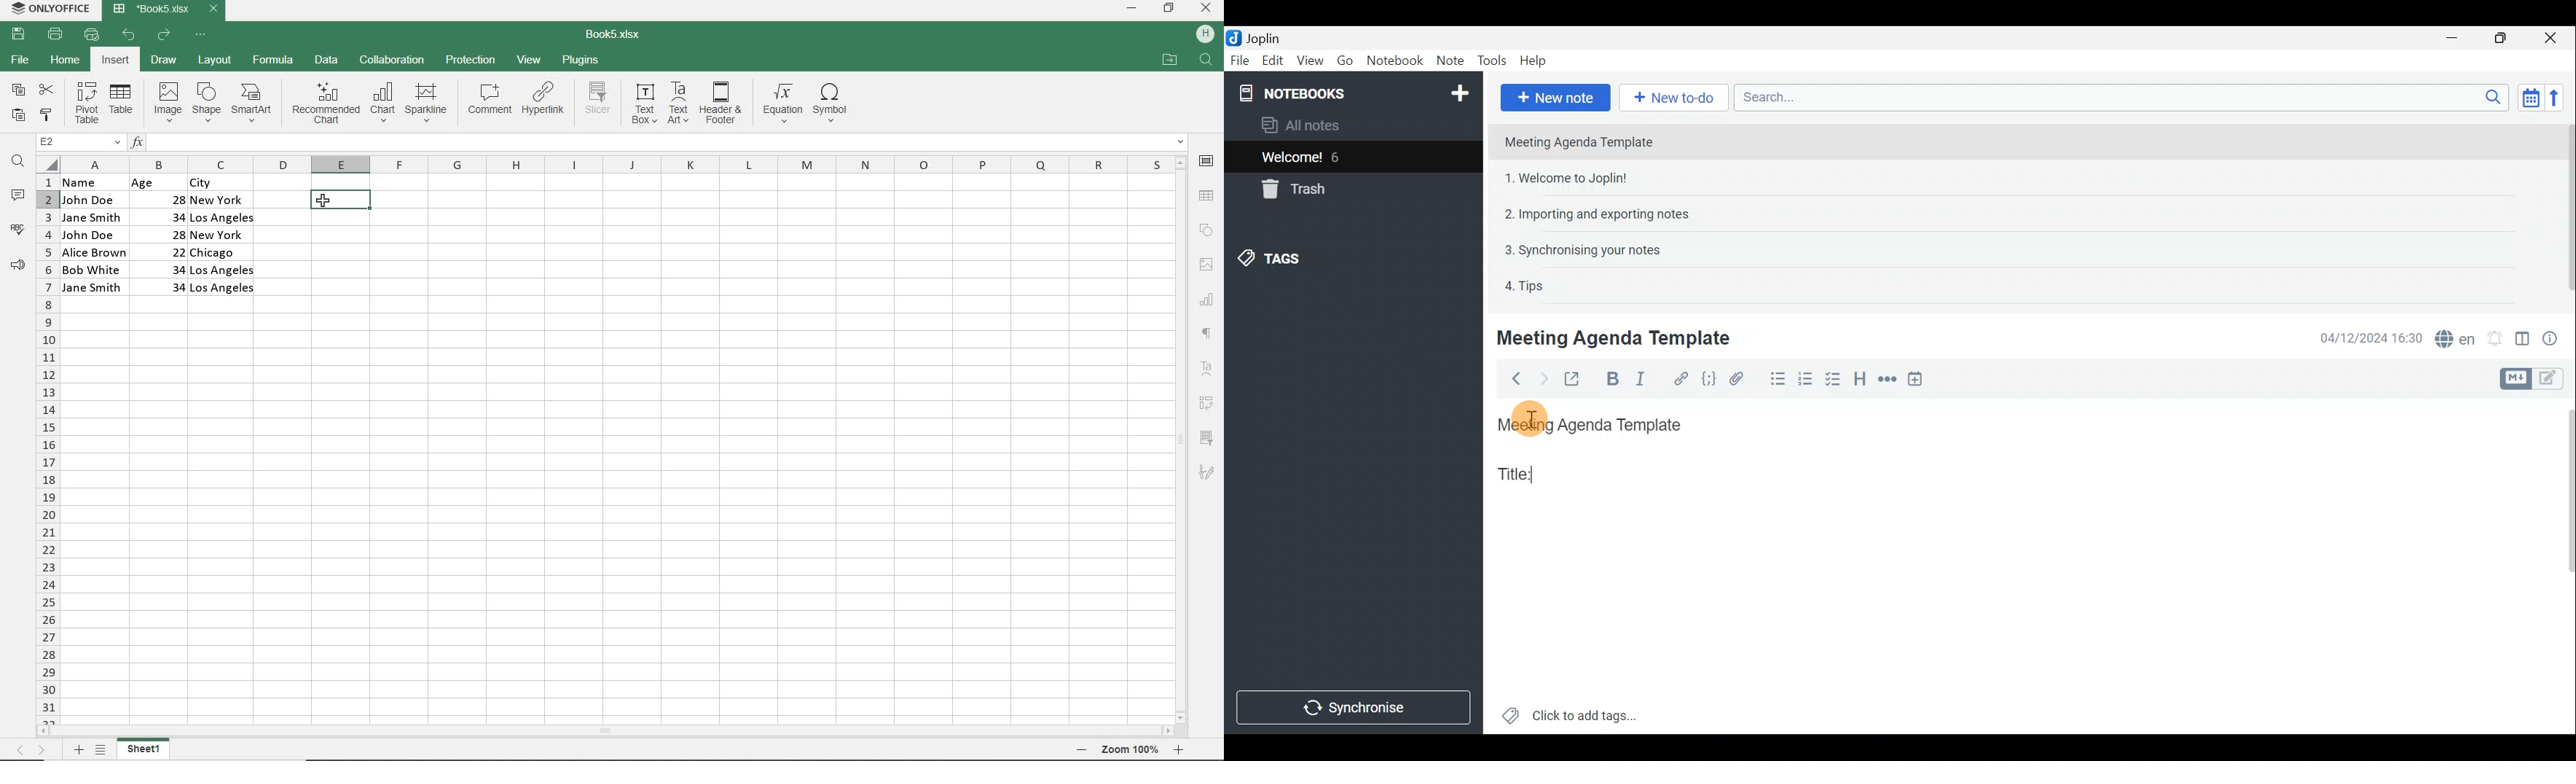  What do you see at coordinates (52, 8) in the screenshot?
I see `SYSTEM NAME` at bounding box center [52, 8].